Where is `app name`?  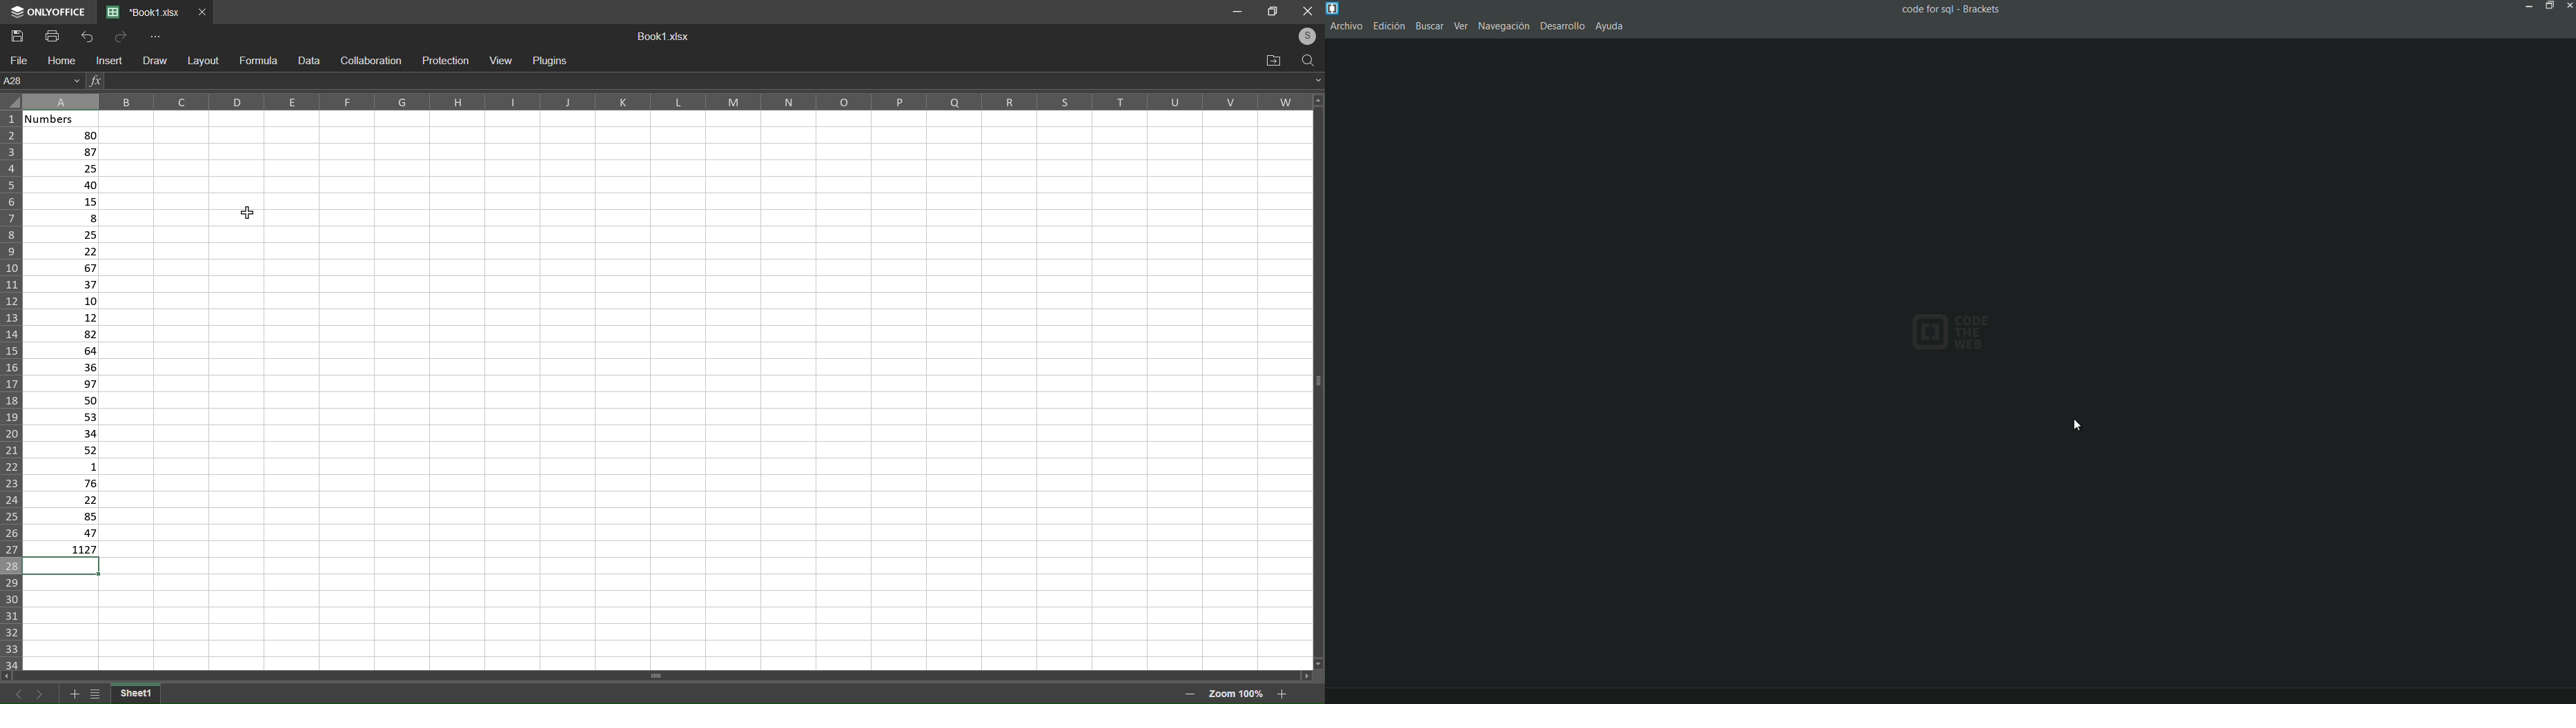
app name is located at coordinates (1983, 9).